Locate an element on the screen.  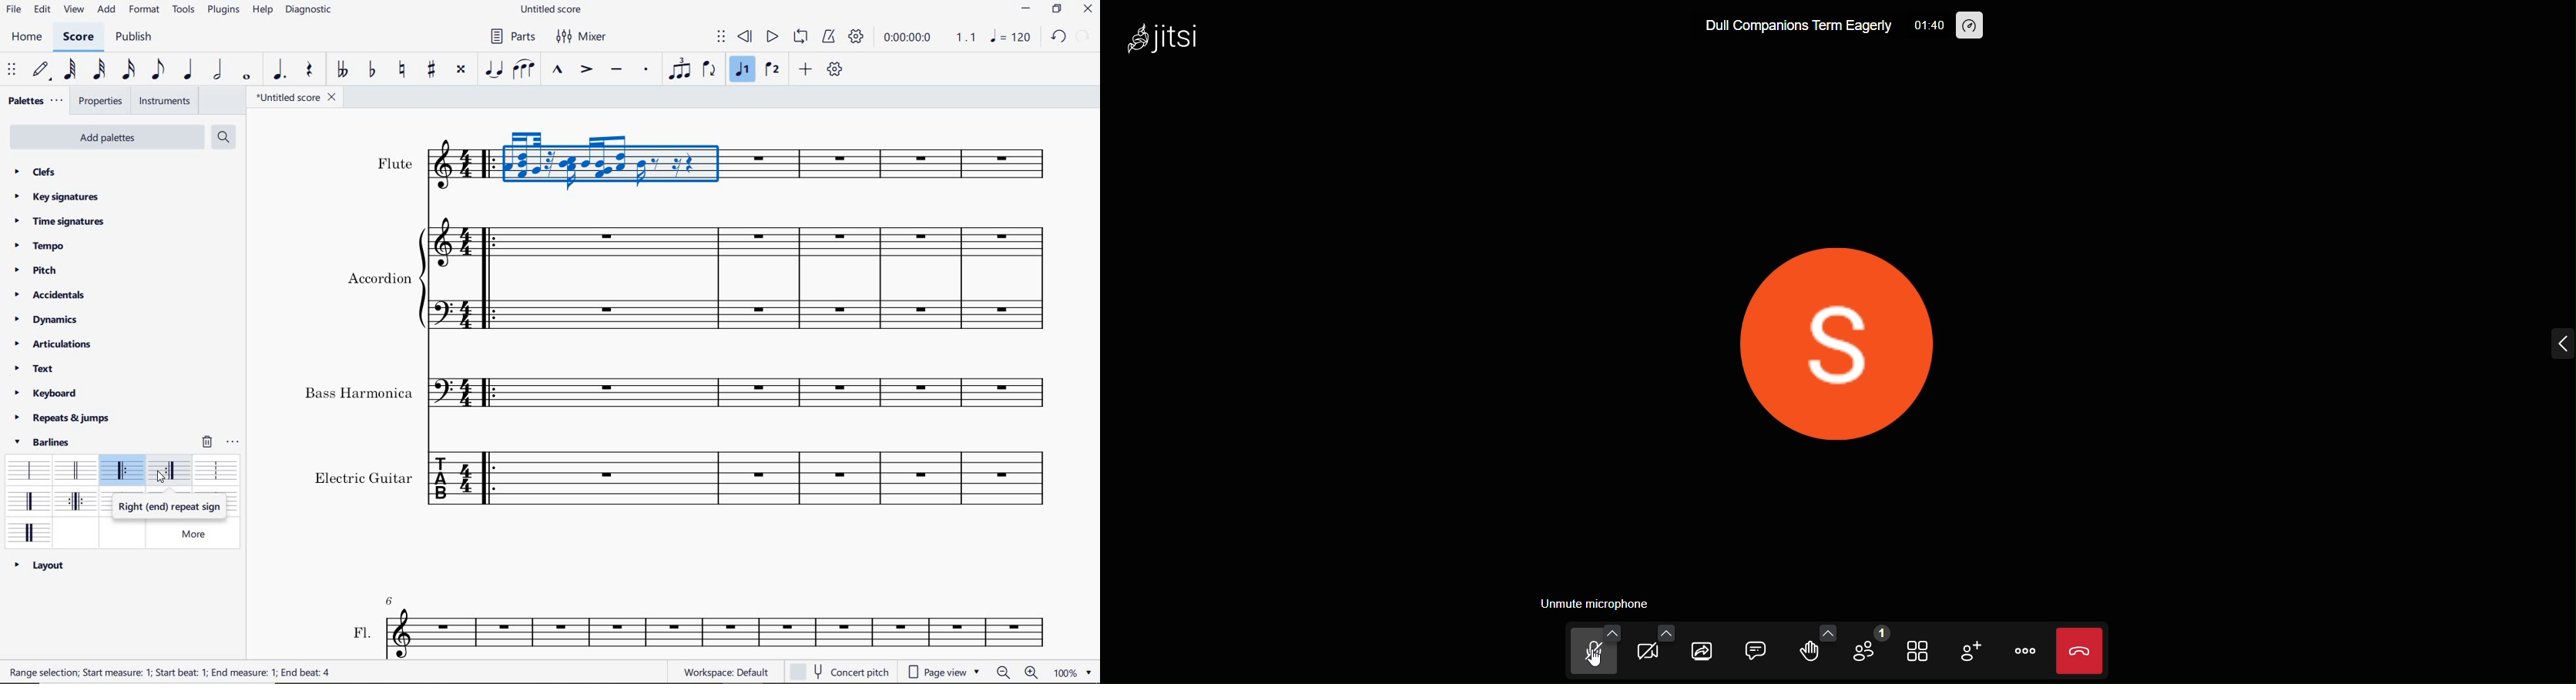
quarter note is located at coordinates (188, 70).